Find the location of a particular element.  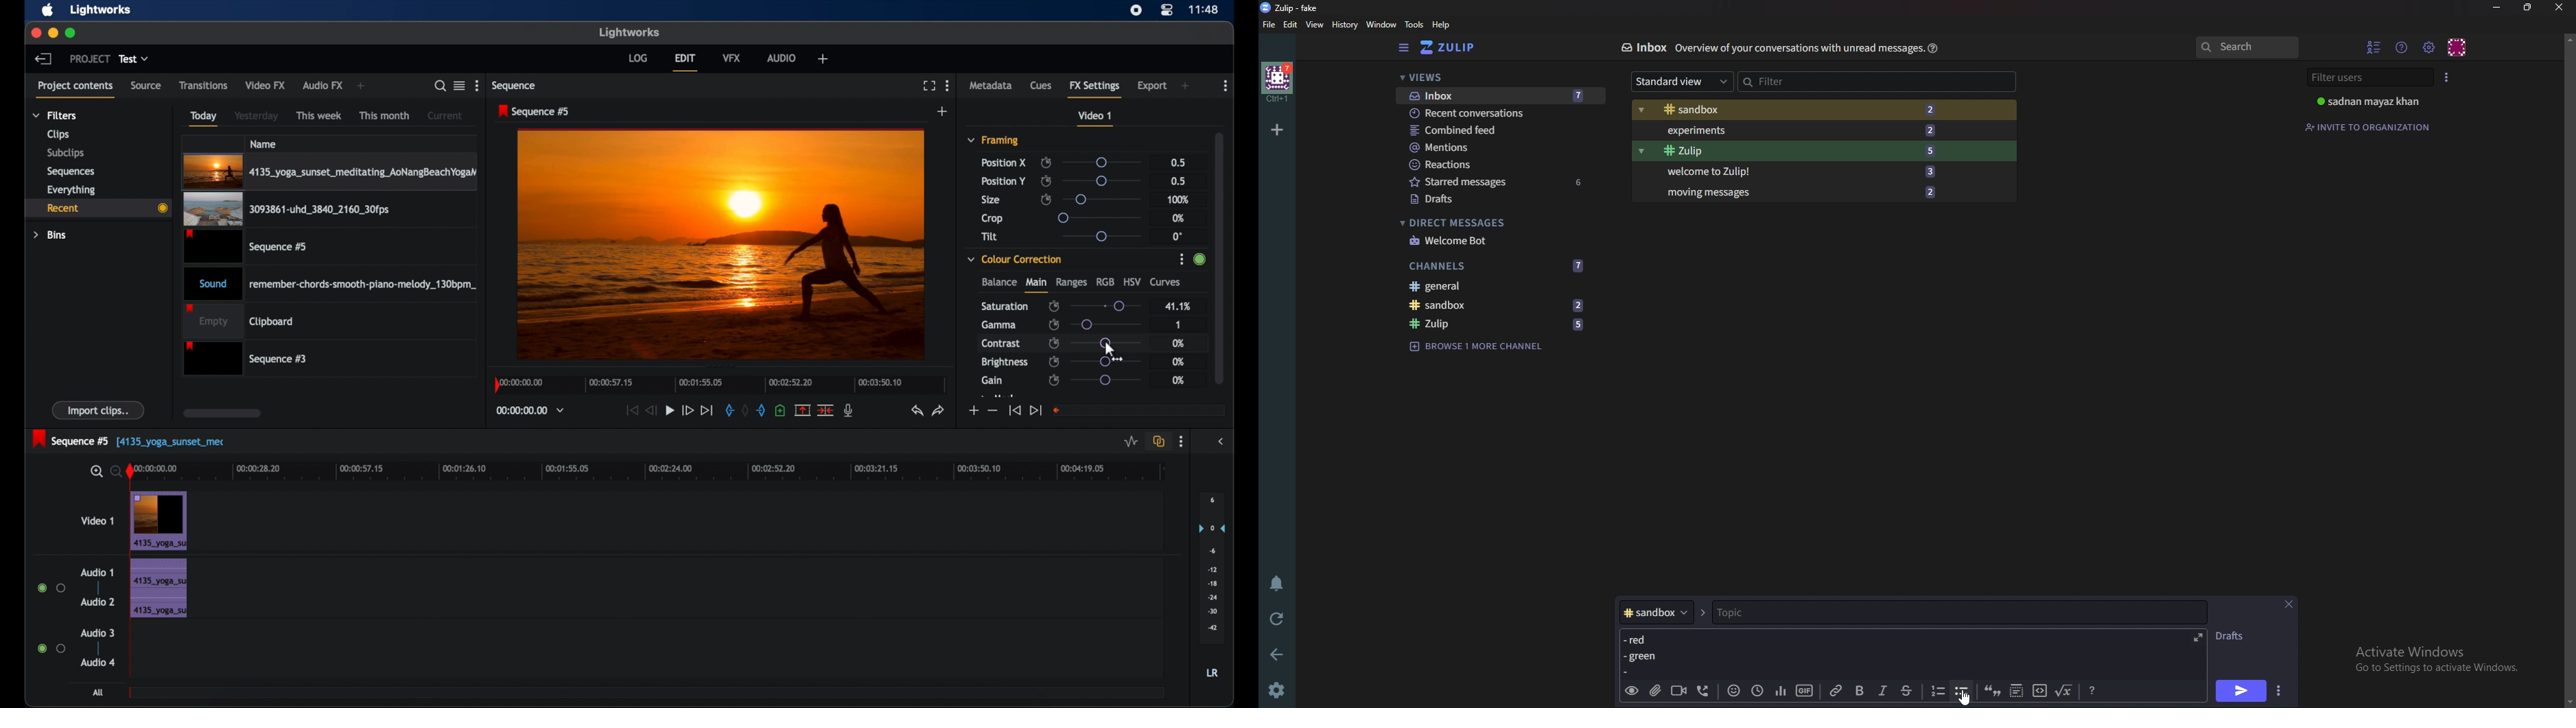

filters is located at coordinates (54, 115).